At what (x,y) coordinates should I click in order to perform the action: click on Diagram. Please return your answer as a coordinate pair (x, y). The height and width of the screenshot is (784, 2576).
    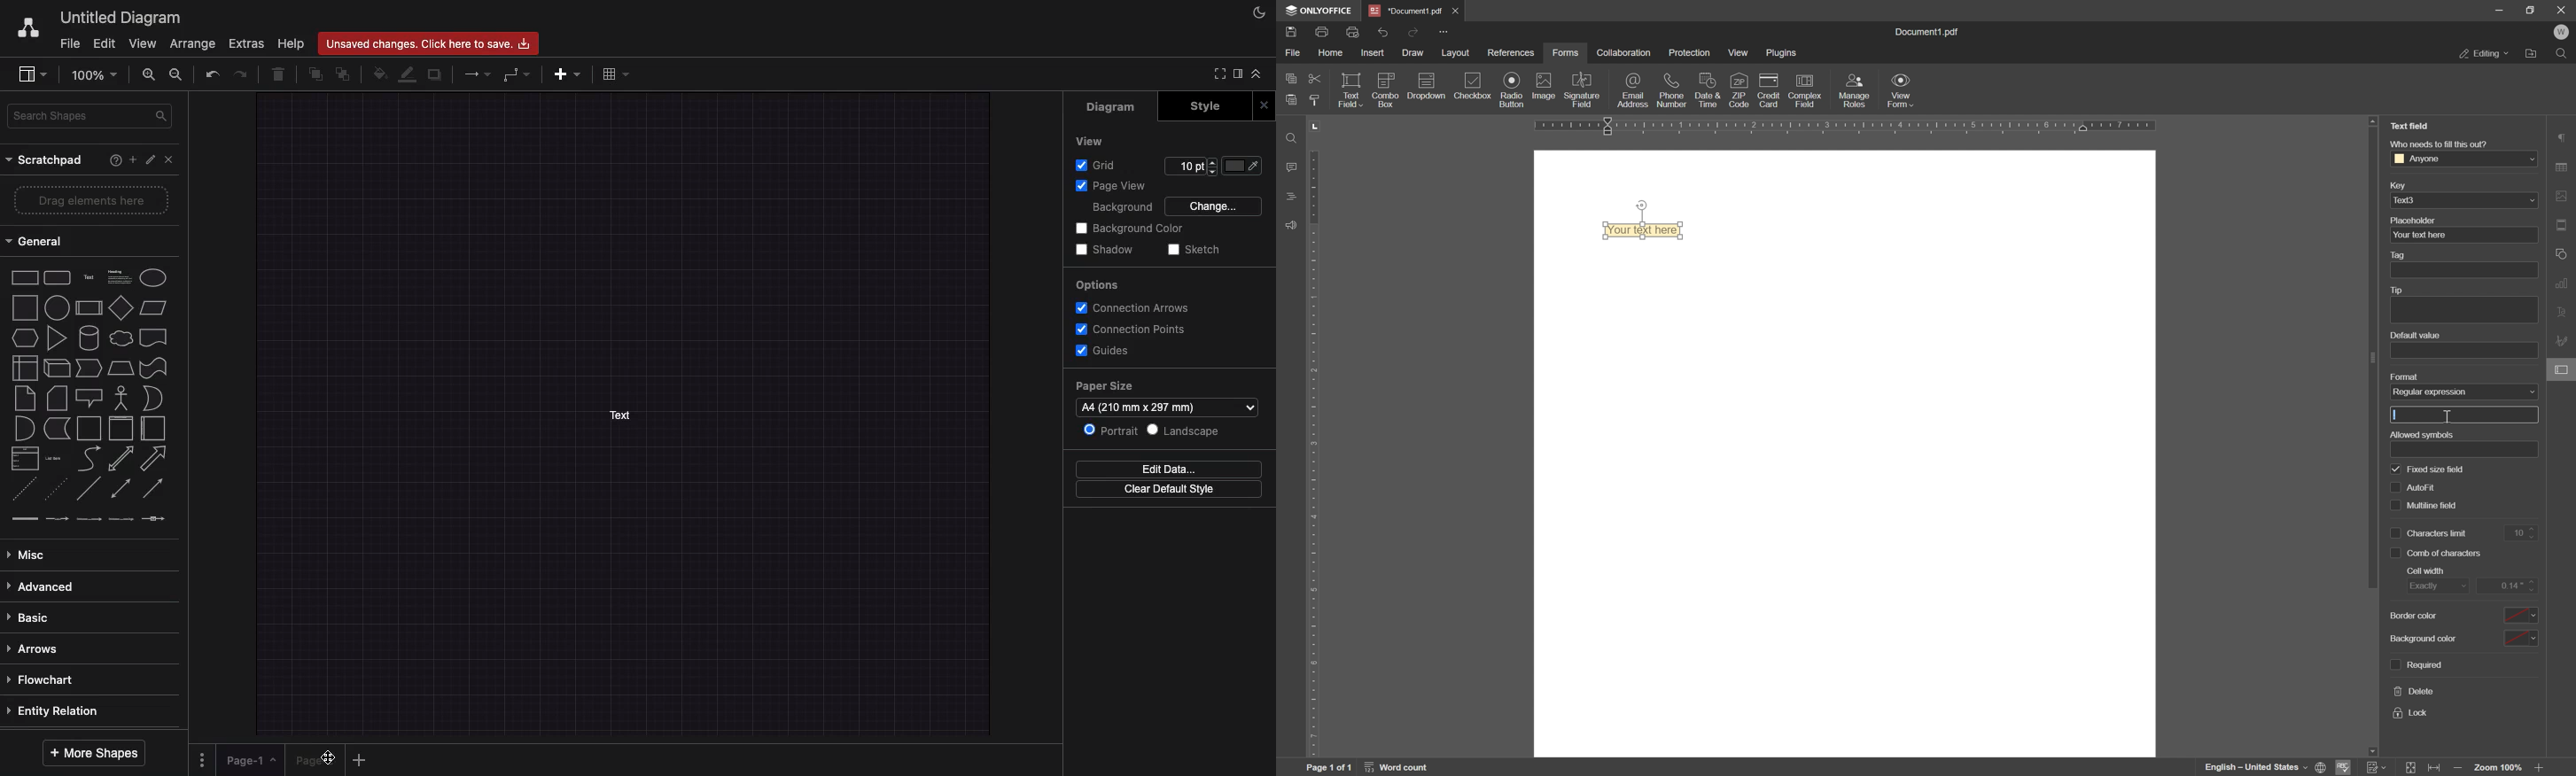
    Looking at the image, I should click on (1113, 108).